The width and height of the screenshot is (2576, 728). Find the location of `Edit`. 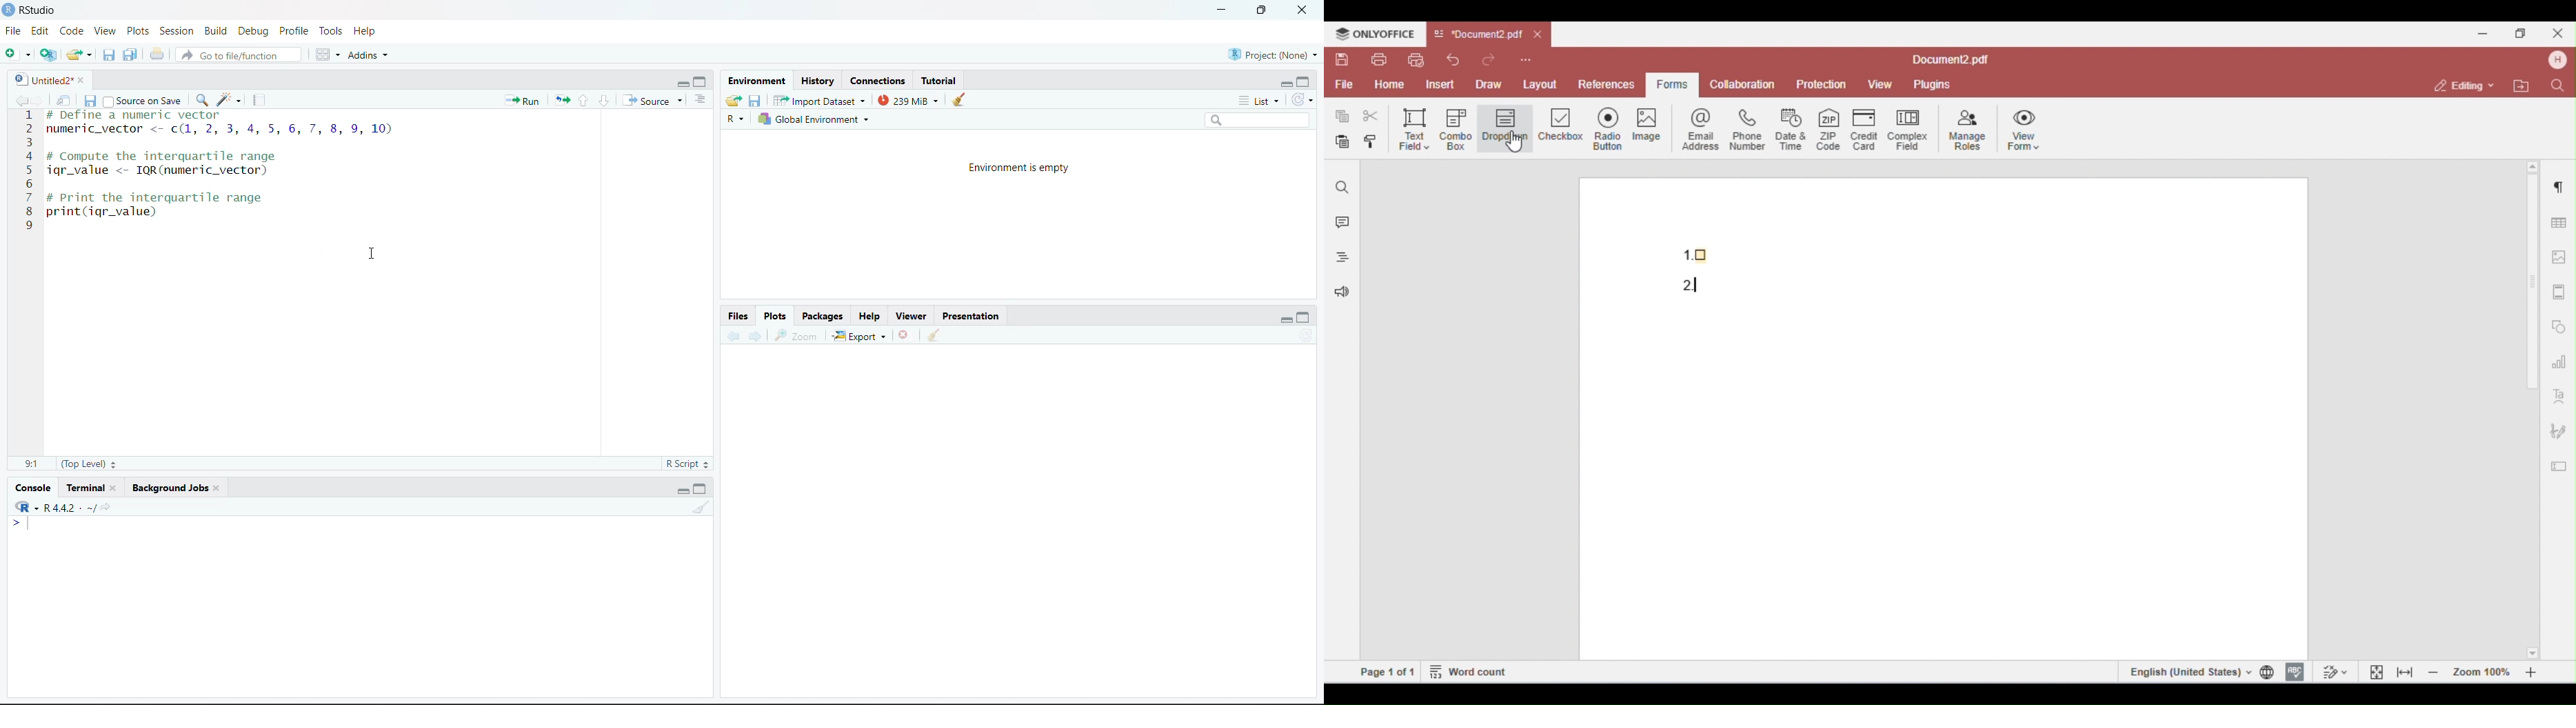

Edit is located at coordinates (43, 31).